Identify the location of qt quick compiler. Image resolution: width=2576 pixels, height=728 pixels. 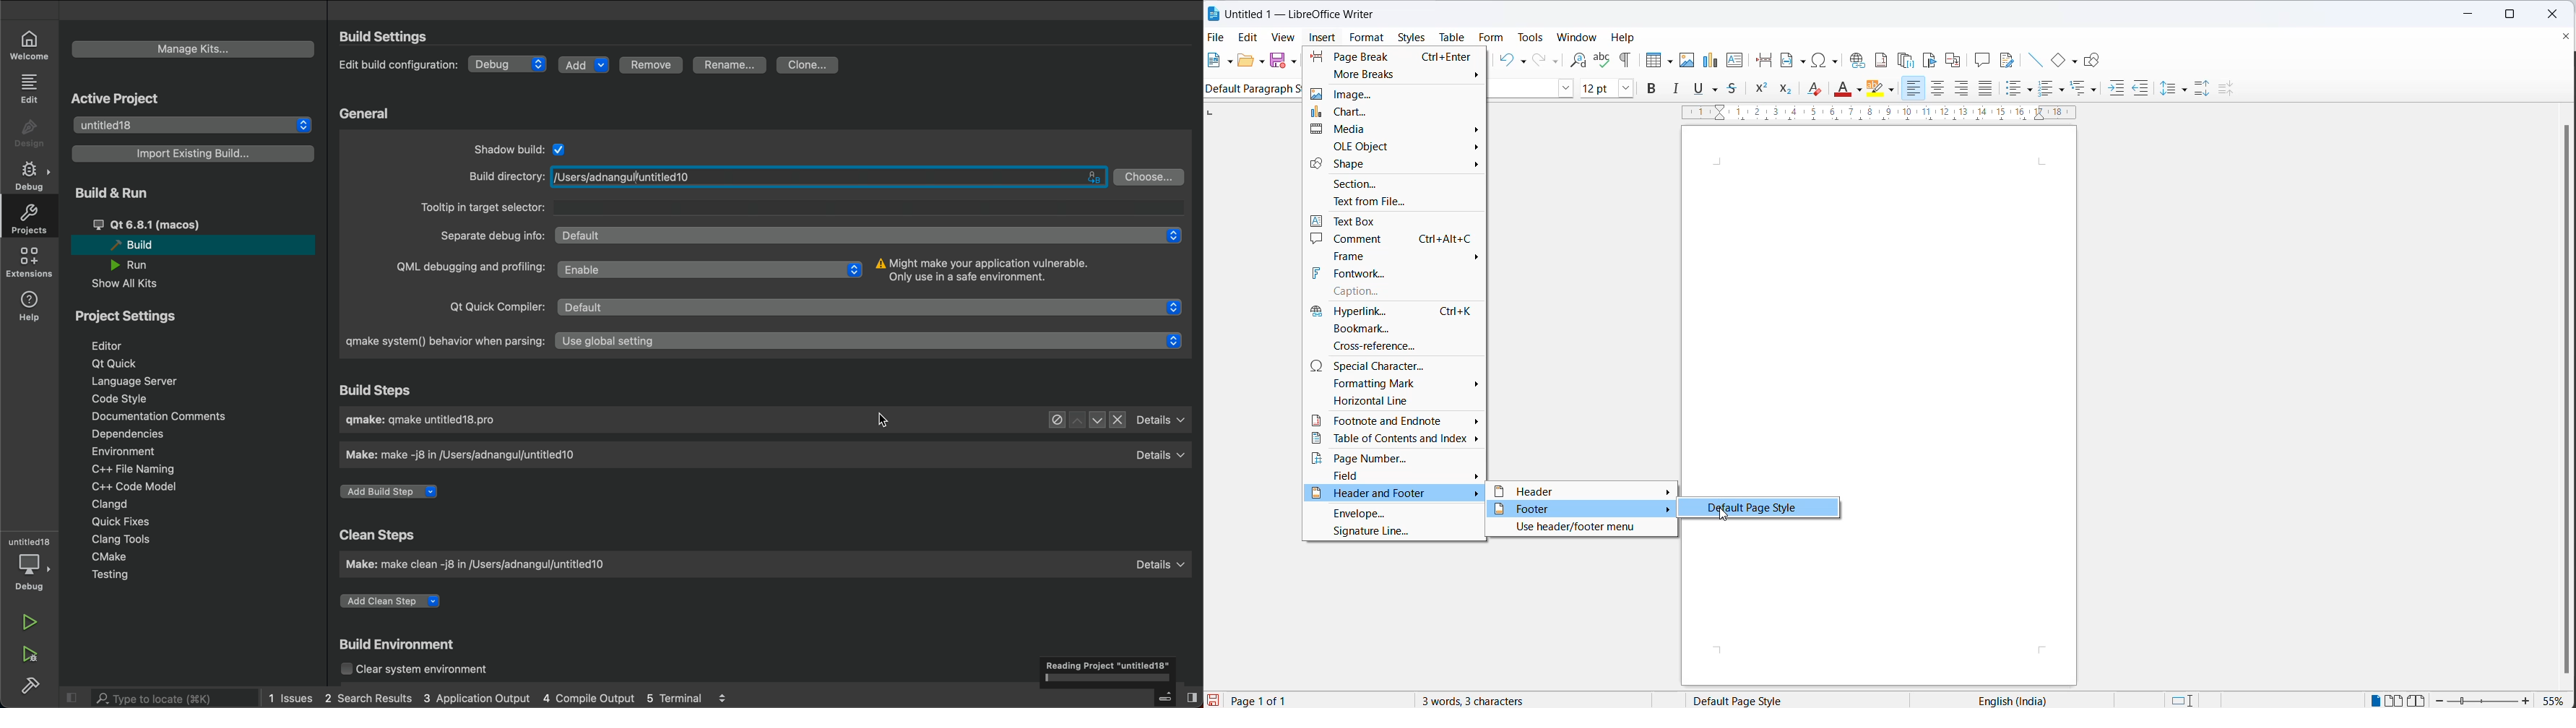
(491, 308).